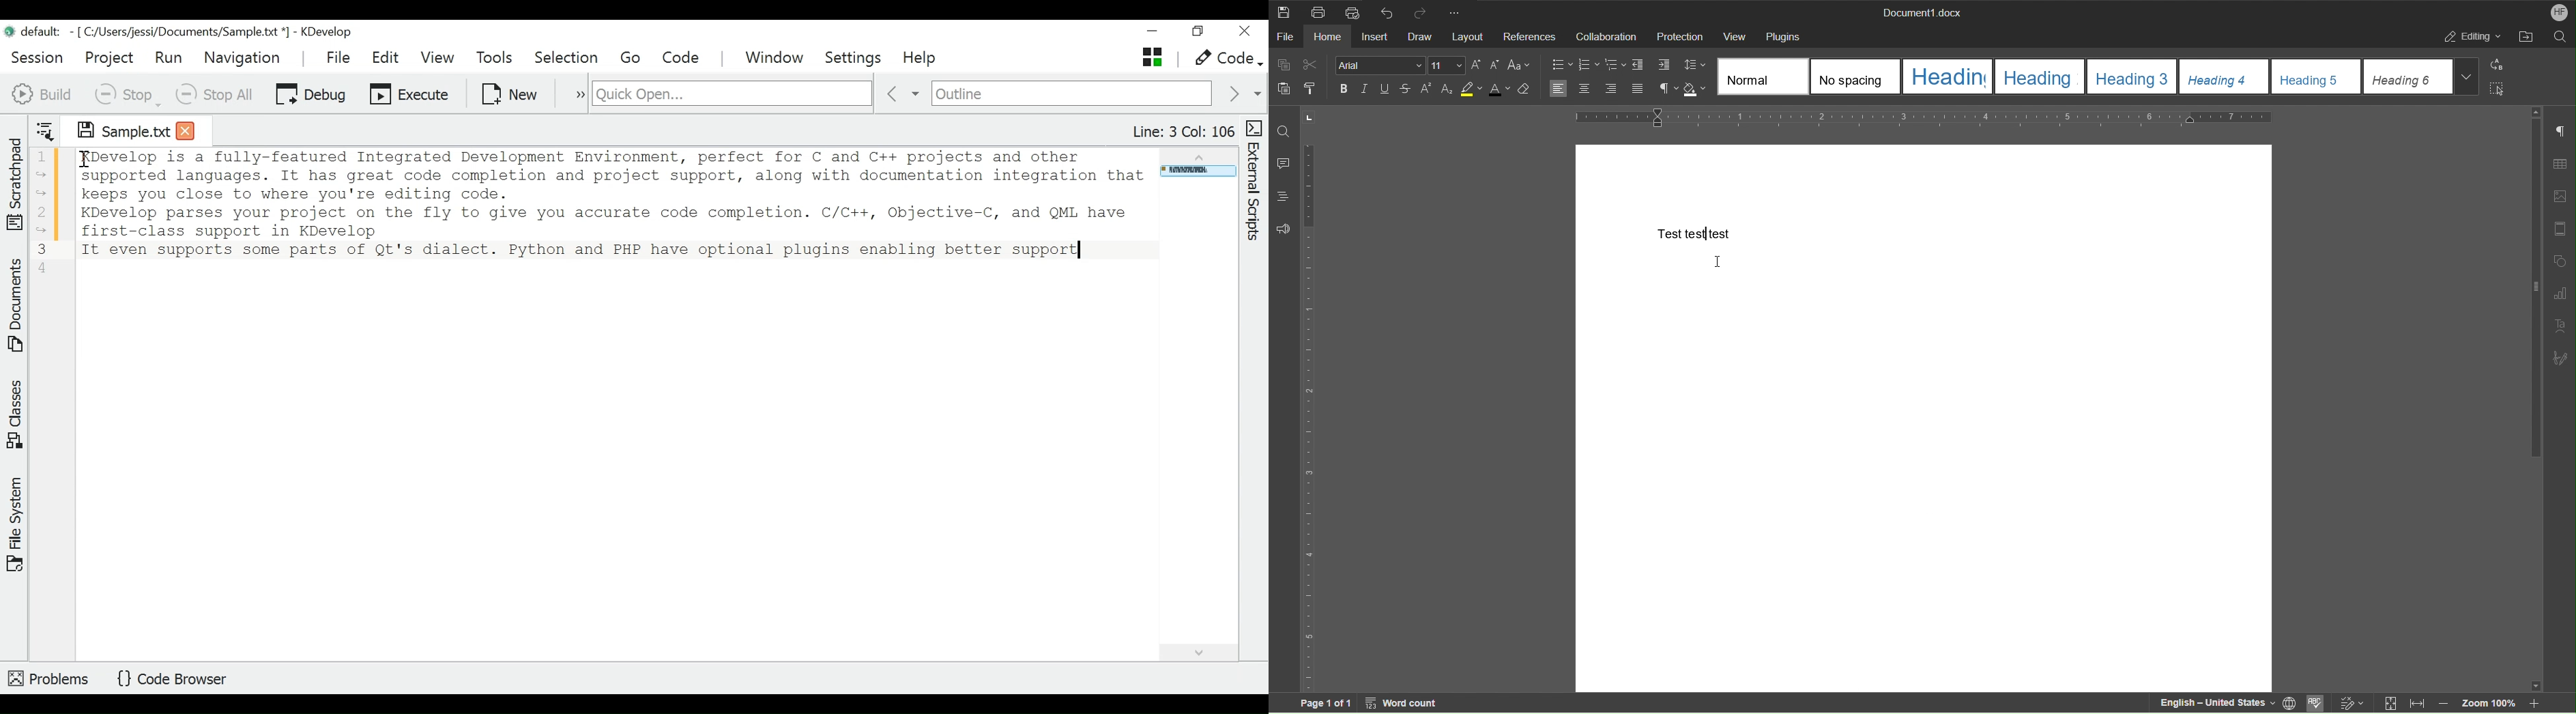  What do you see at coordinates (1471, 89) in the screenshot?
I see `Highlight` at bounding box center [1471, 89].